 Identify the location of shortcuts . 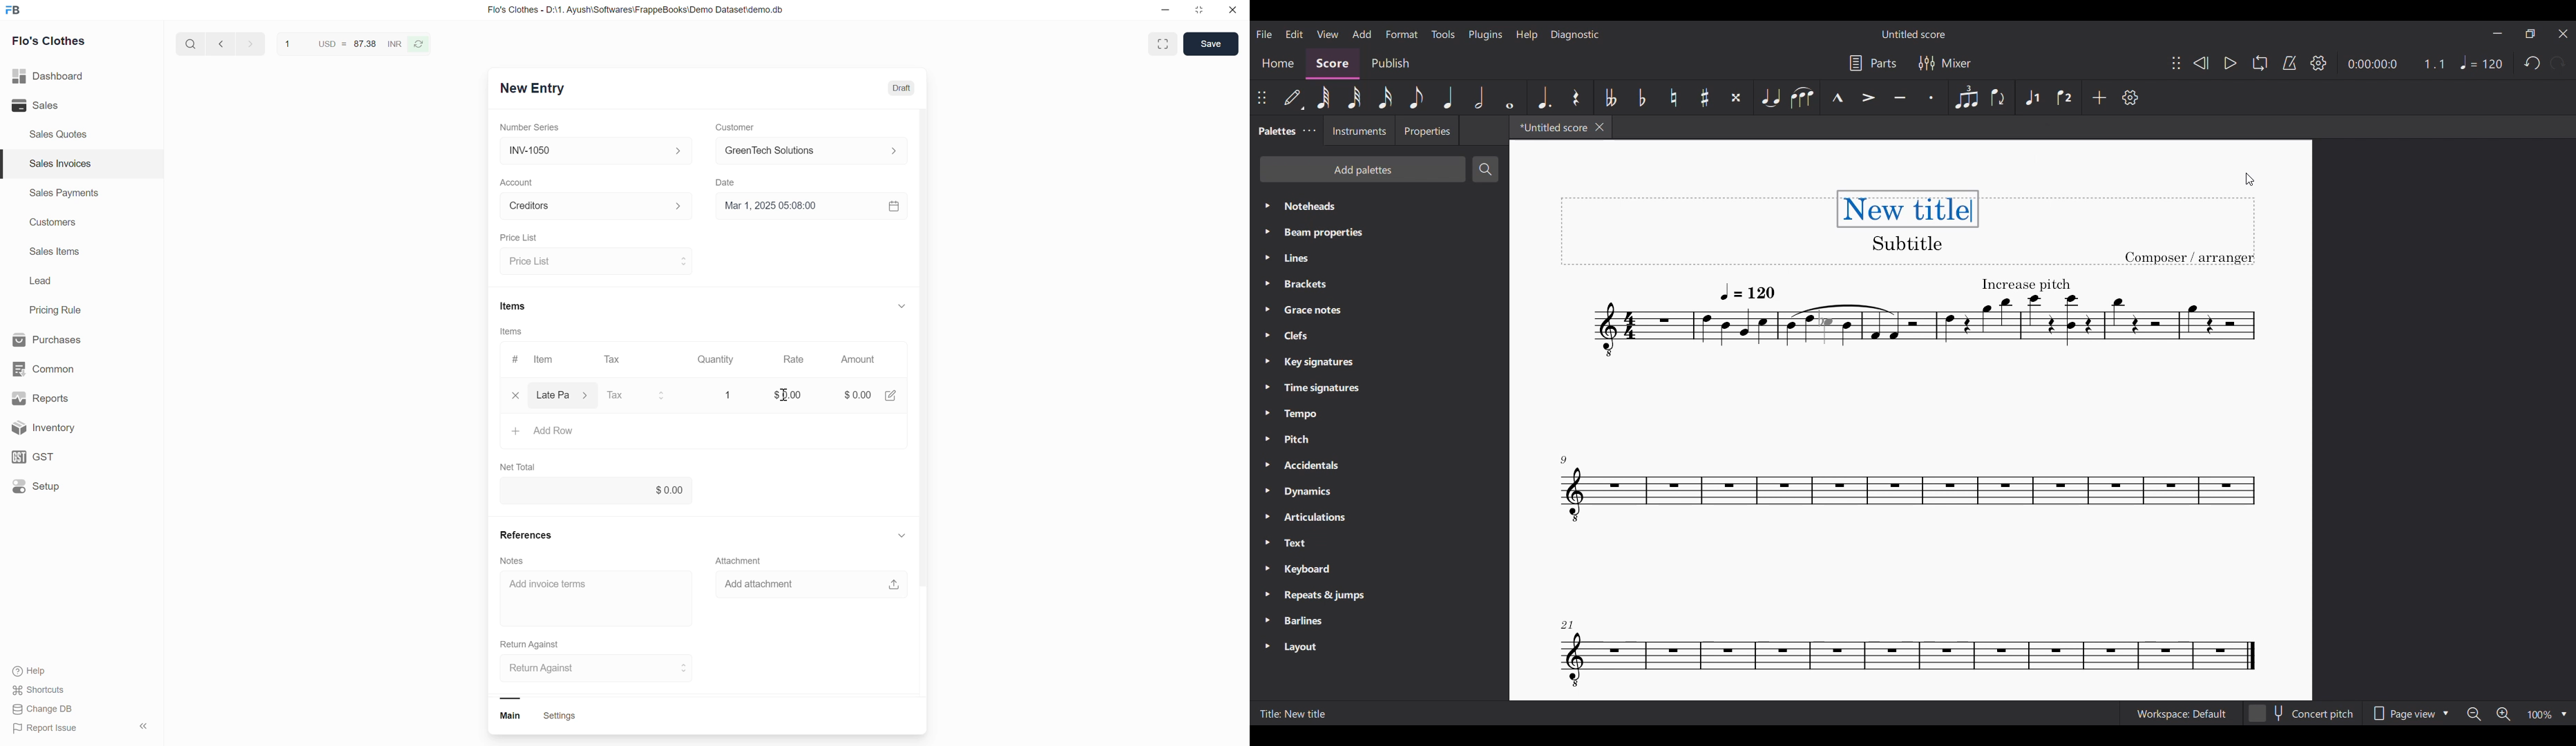
(48, 690).